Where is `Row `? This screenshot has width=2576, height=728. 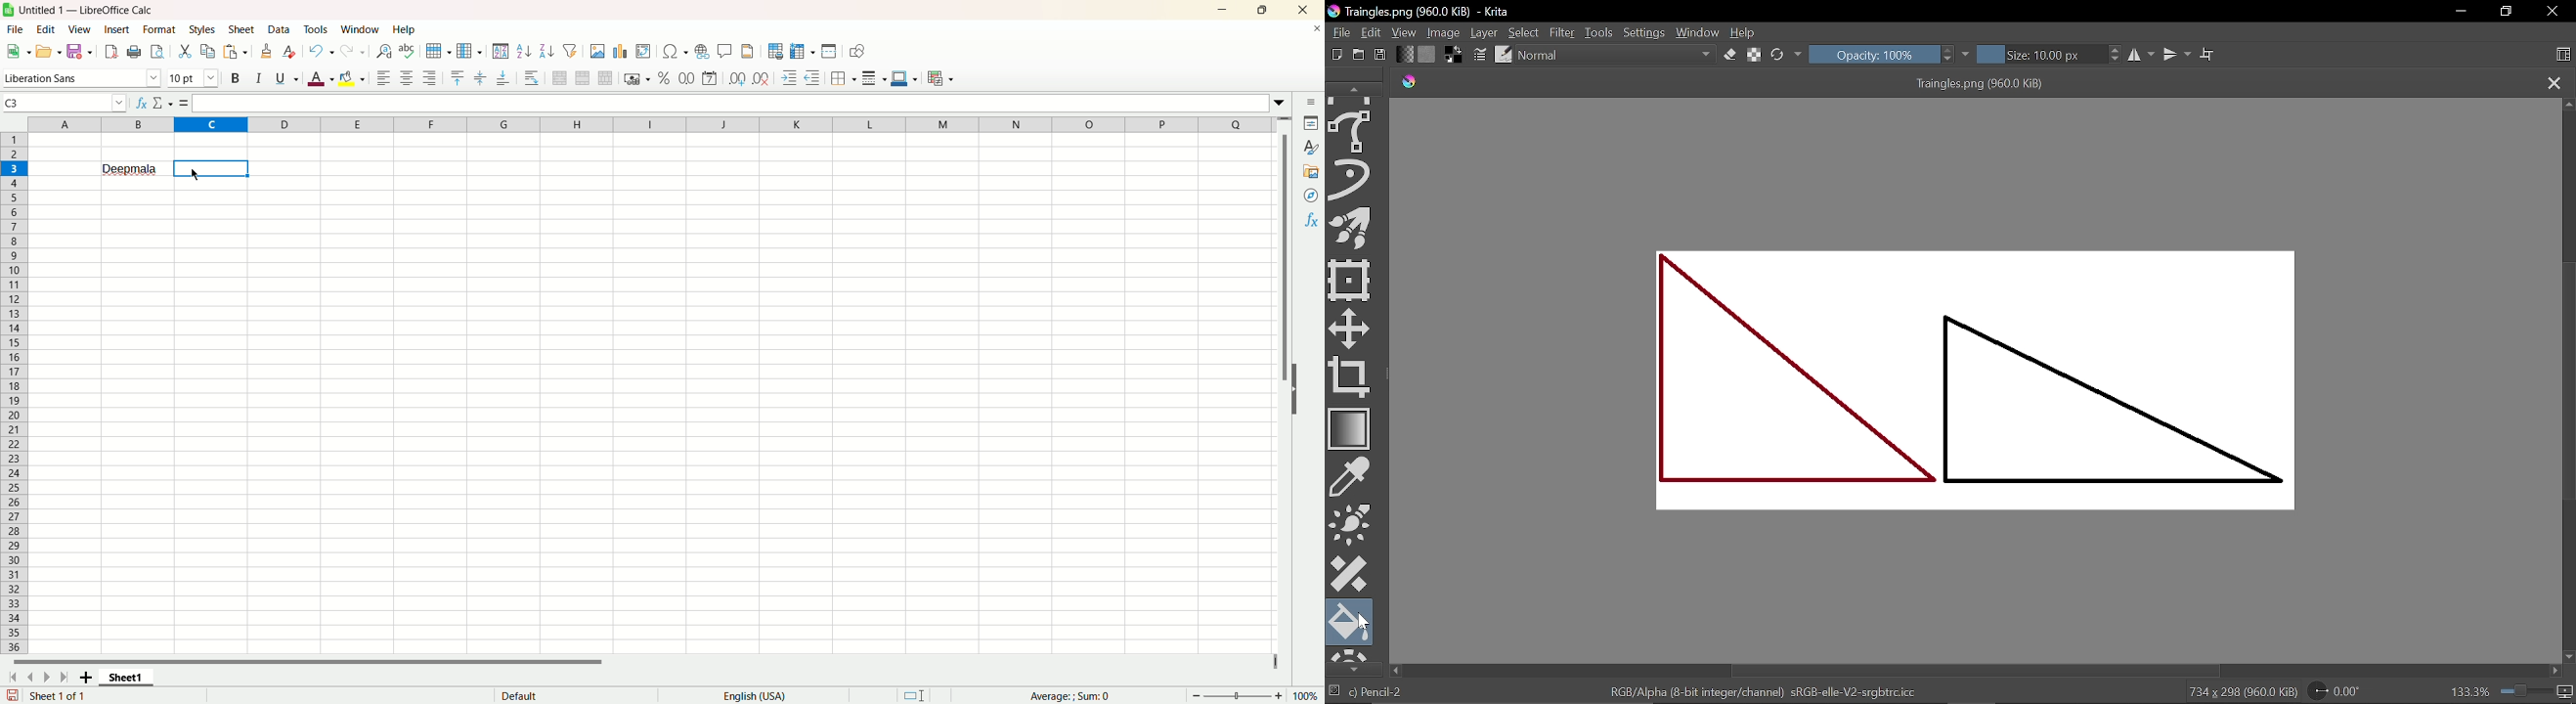
Row  is located at coordinates (17, 392).